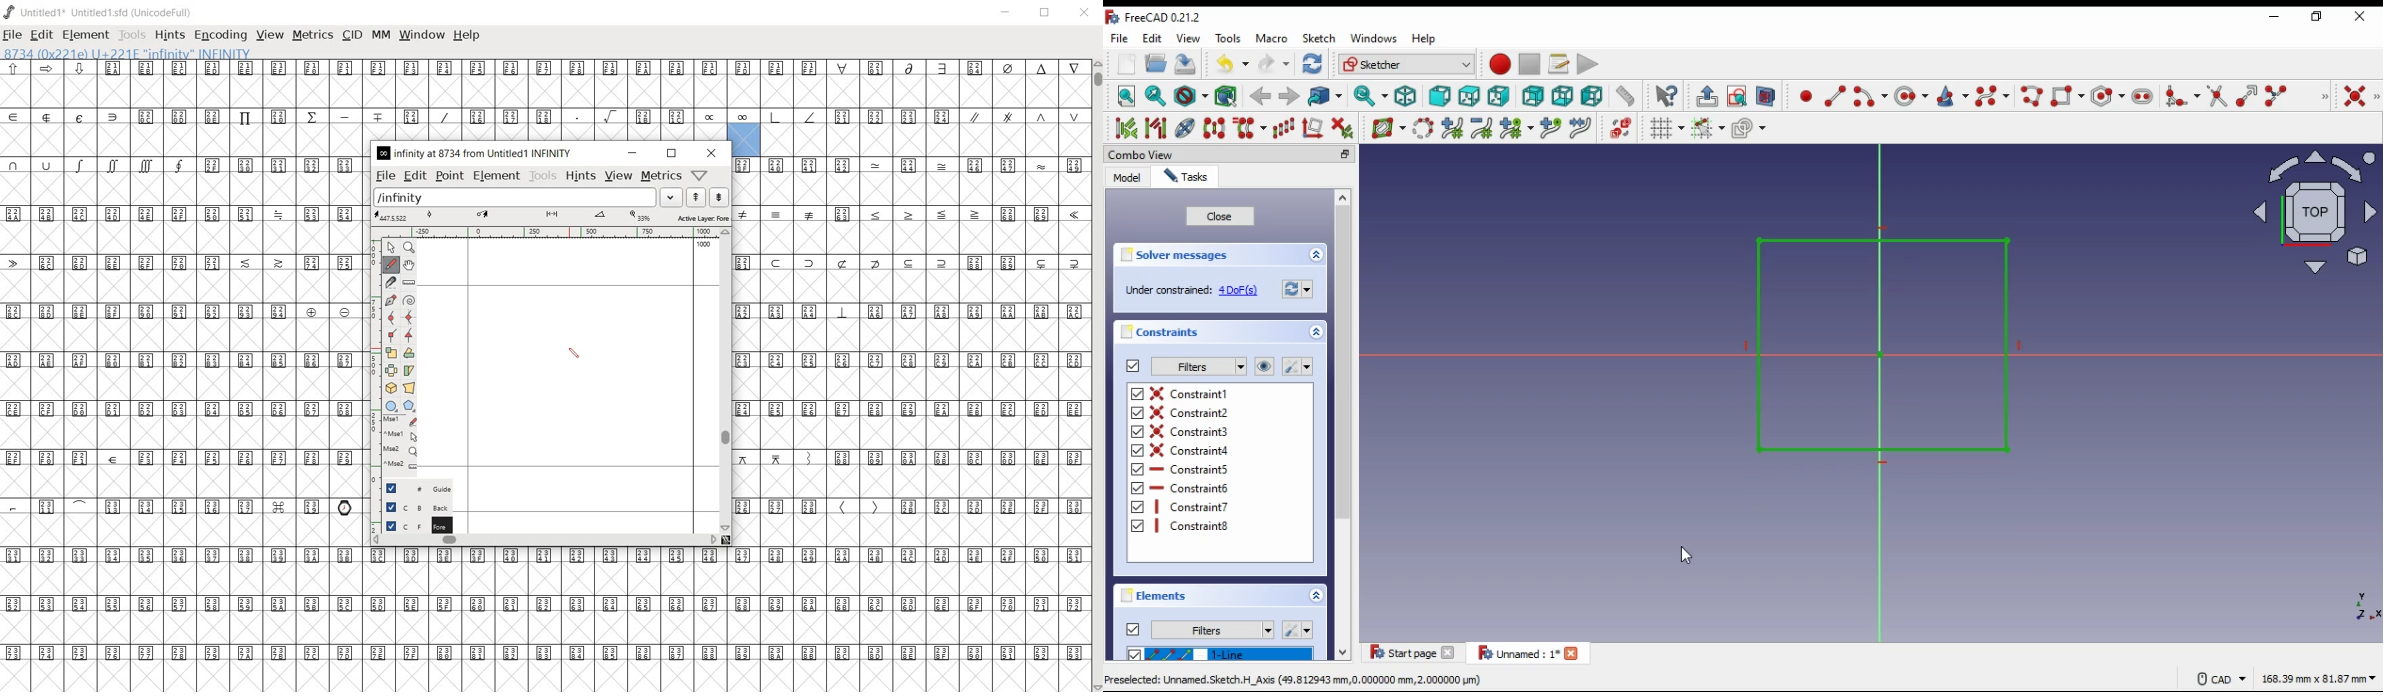 This screenshot has height=700, width=2408. What do you see at coordinates (352, 36) in the screenshot?
I see `cid` at bounding box center [352, 36].